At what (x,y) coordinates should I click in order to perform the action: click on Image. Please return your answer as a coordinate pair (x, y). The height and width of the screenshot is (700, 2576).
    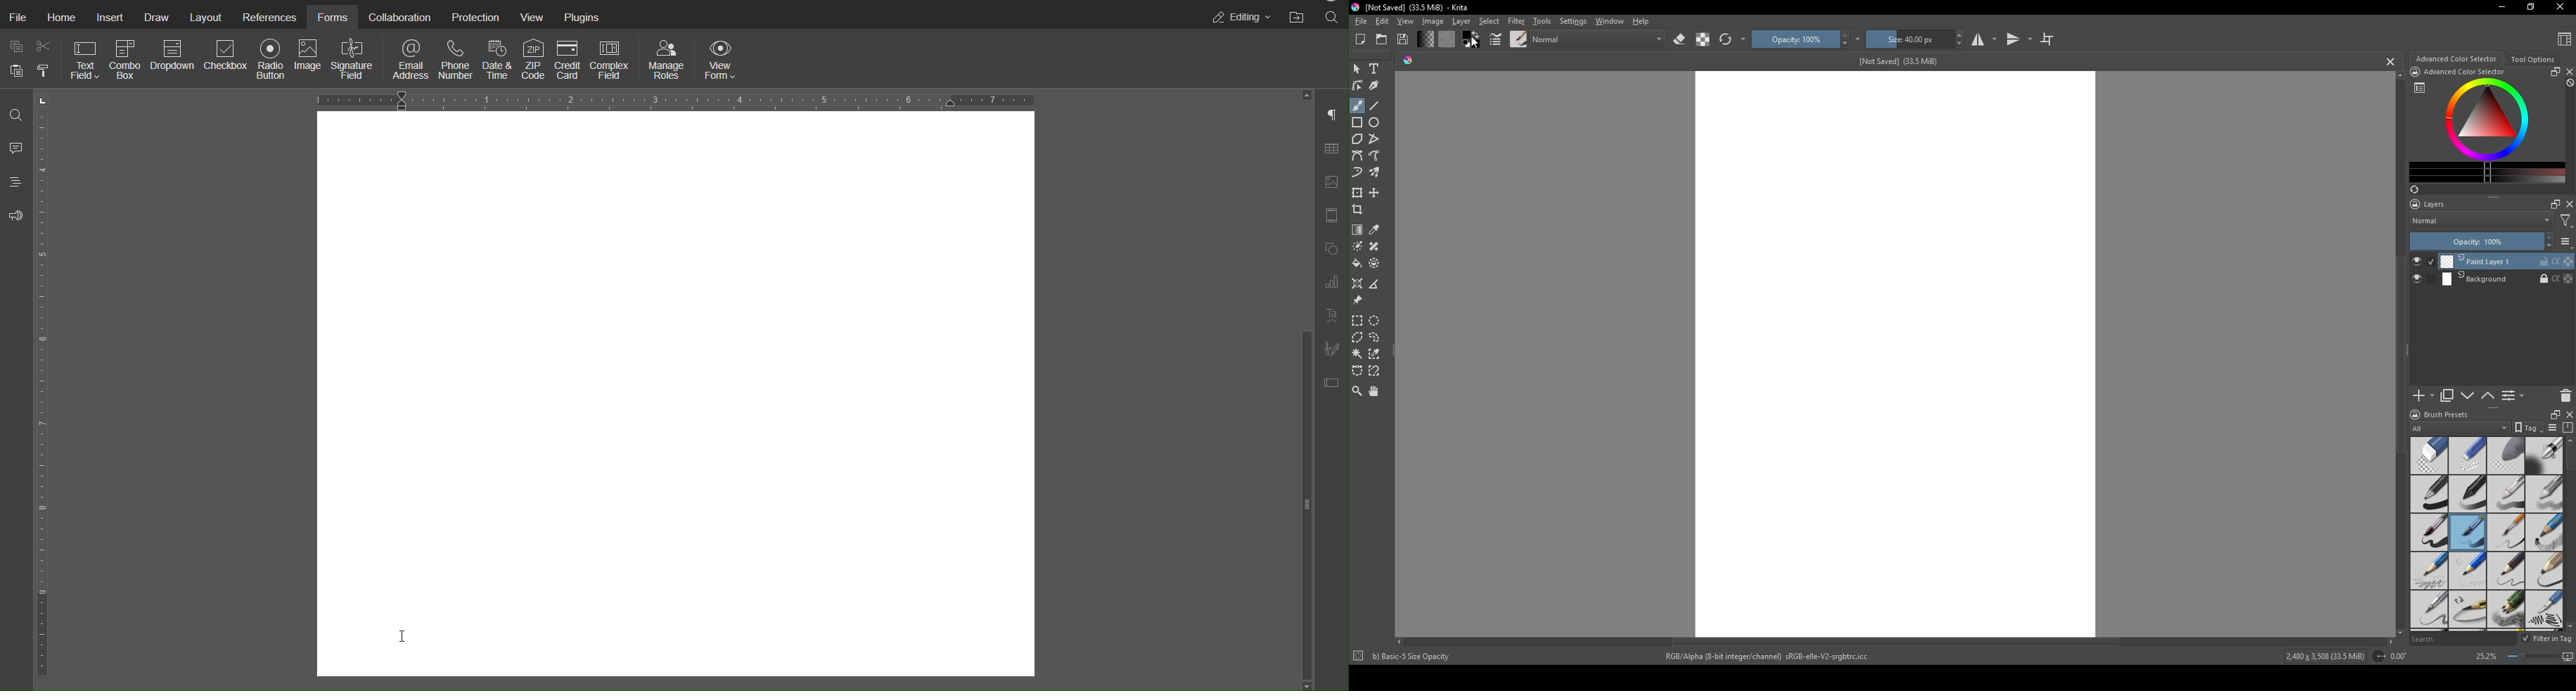
    Looking at the image, I should click on (1433, 21).